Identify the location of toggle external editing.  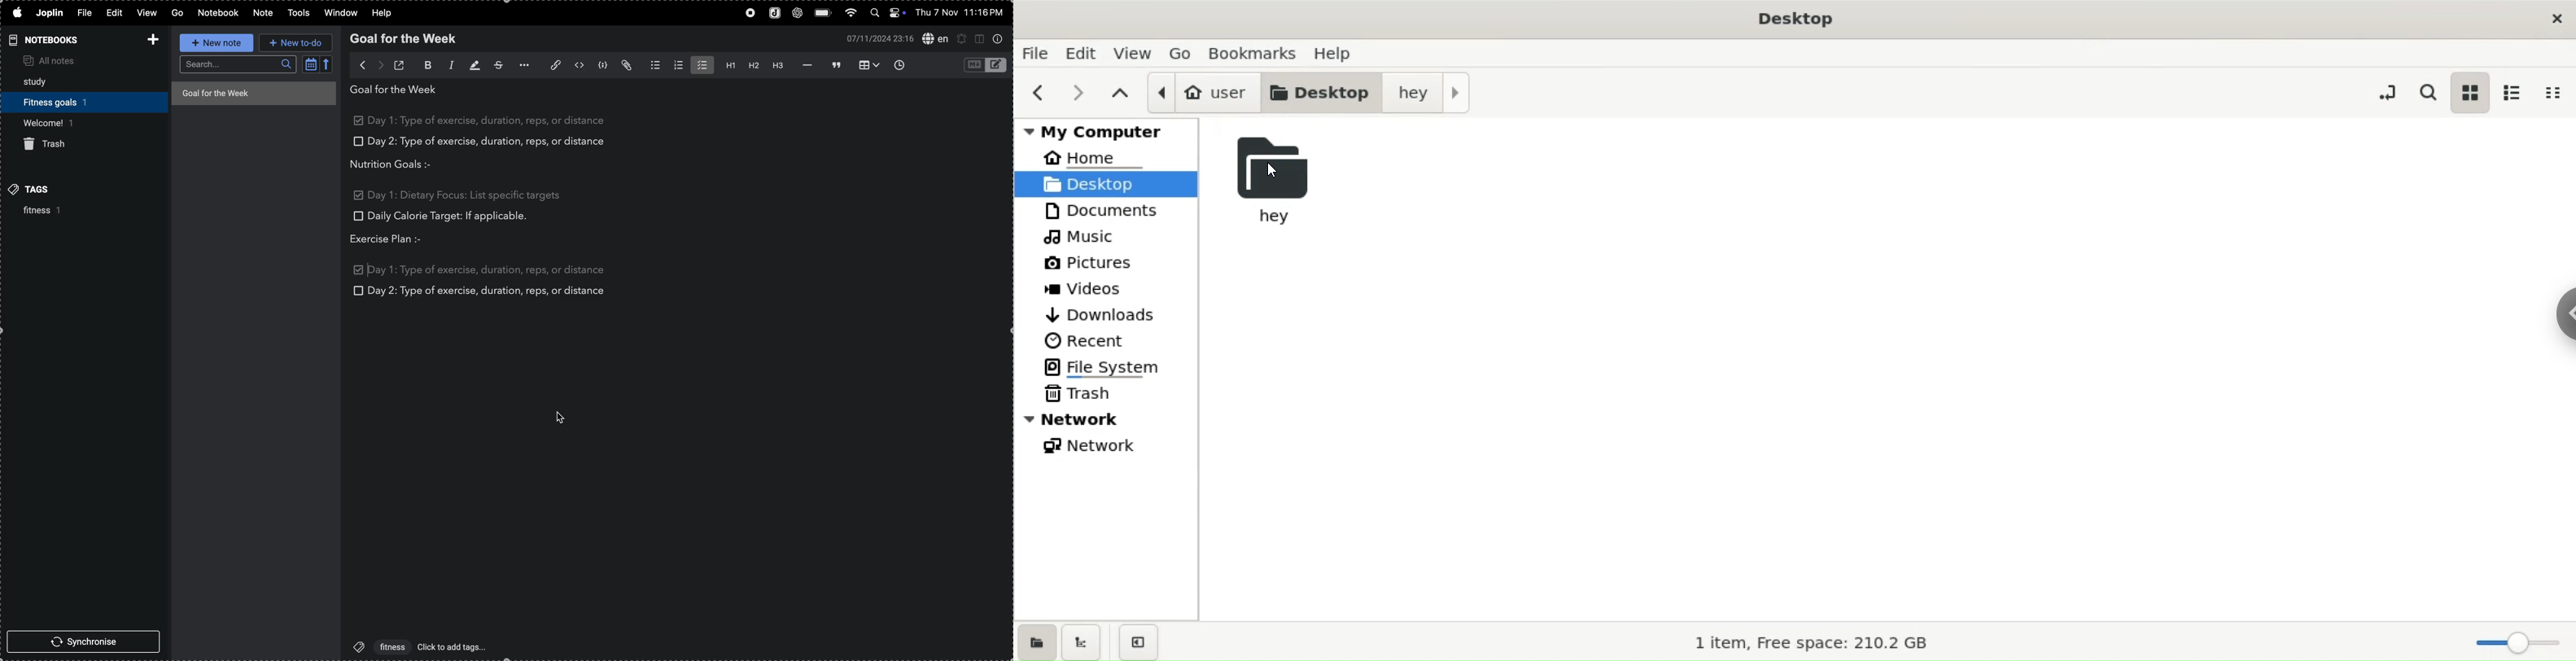
(401, 64).